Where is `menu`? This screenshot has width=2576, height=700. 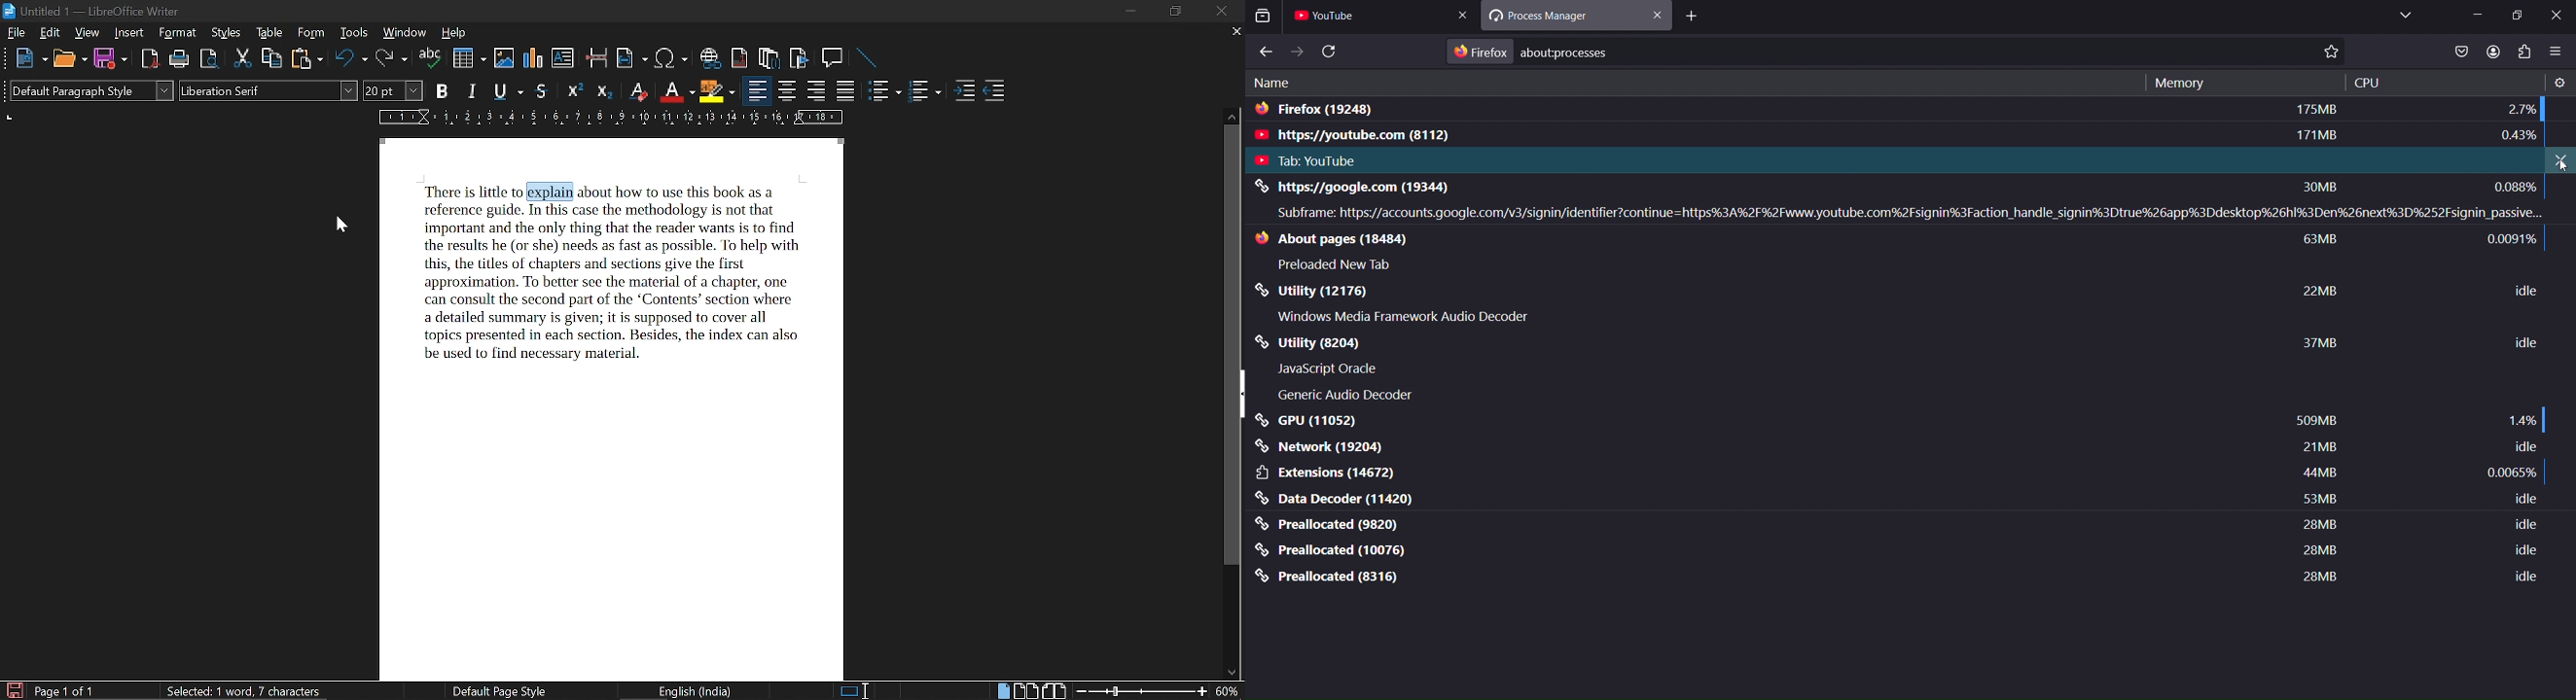
menu is located at coordinates (2557, 53).